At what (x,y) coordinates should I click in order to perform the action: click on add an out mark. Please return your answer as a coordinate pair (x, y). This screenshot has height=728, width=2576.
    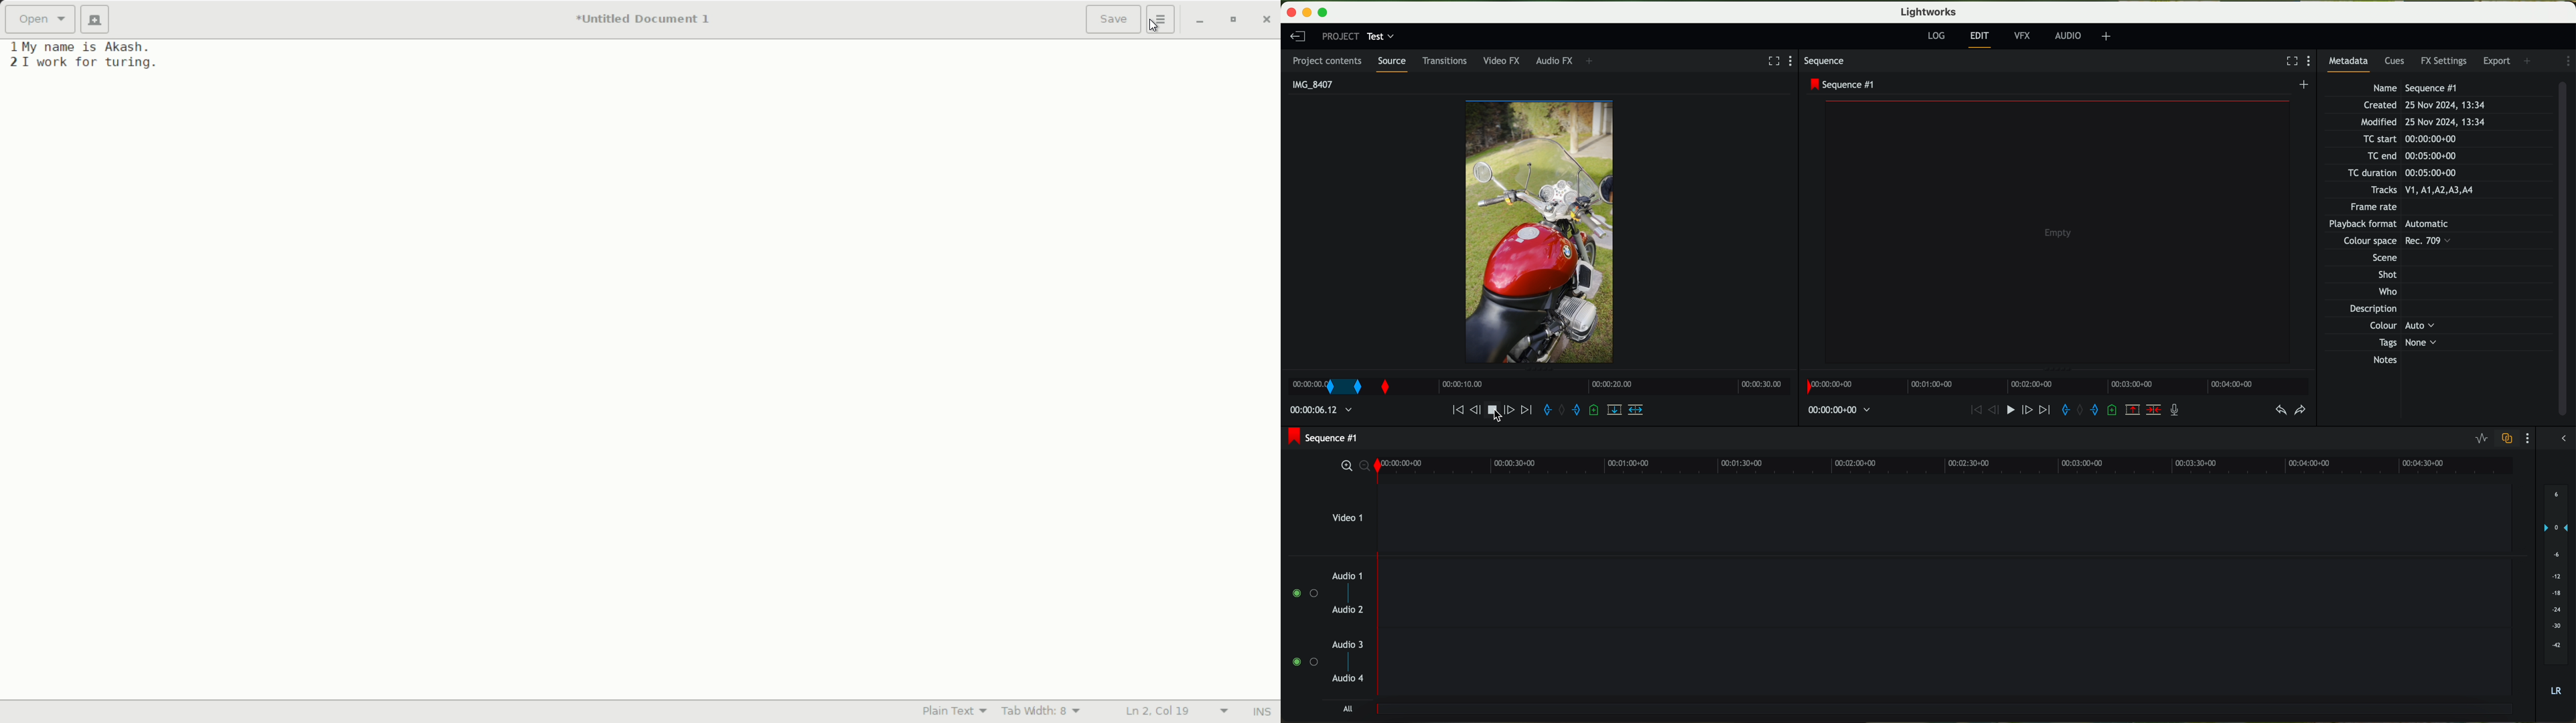
    Looking at the image, I should click on (2090, 410).